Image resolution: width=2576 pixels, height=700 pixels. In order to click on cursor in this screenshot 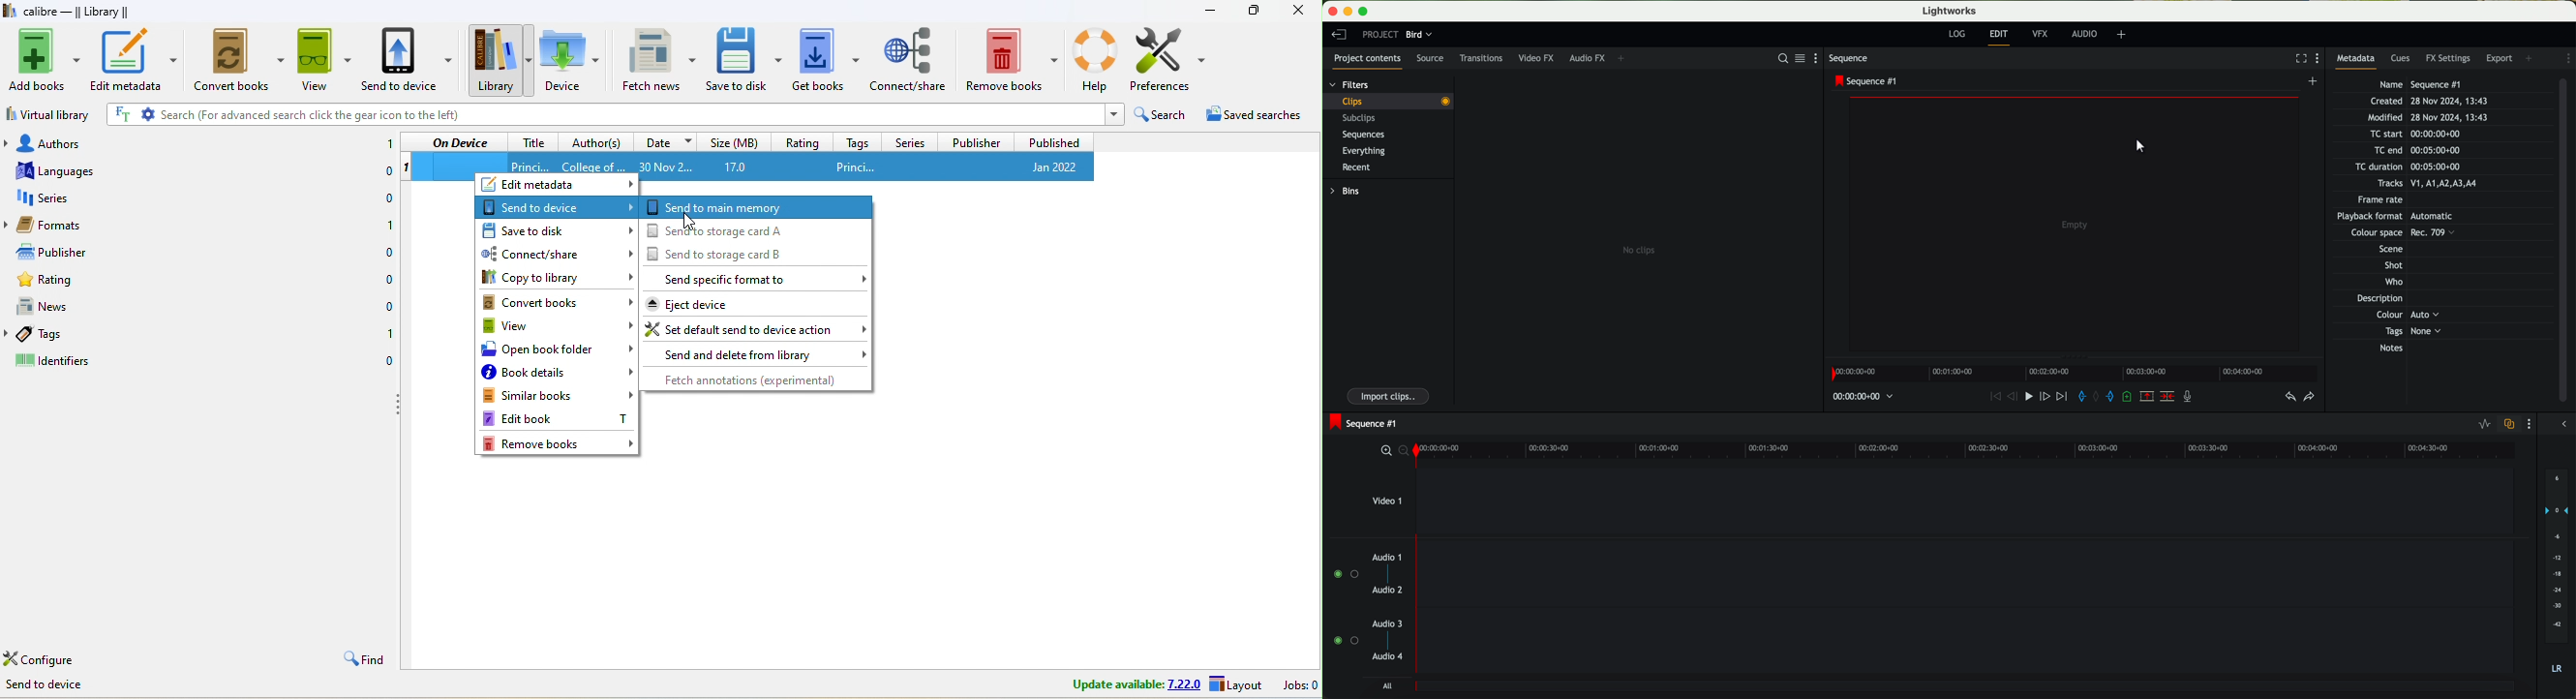, I will do `click(689, 222)`.